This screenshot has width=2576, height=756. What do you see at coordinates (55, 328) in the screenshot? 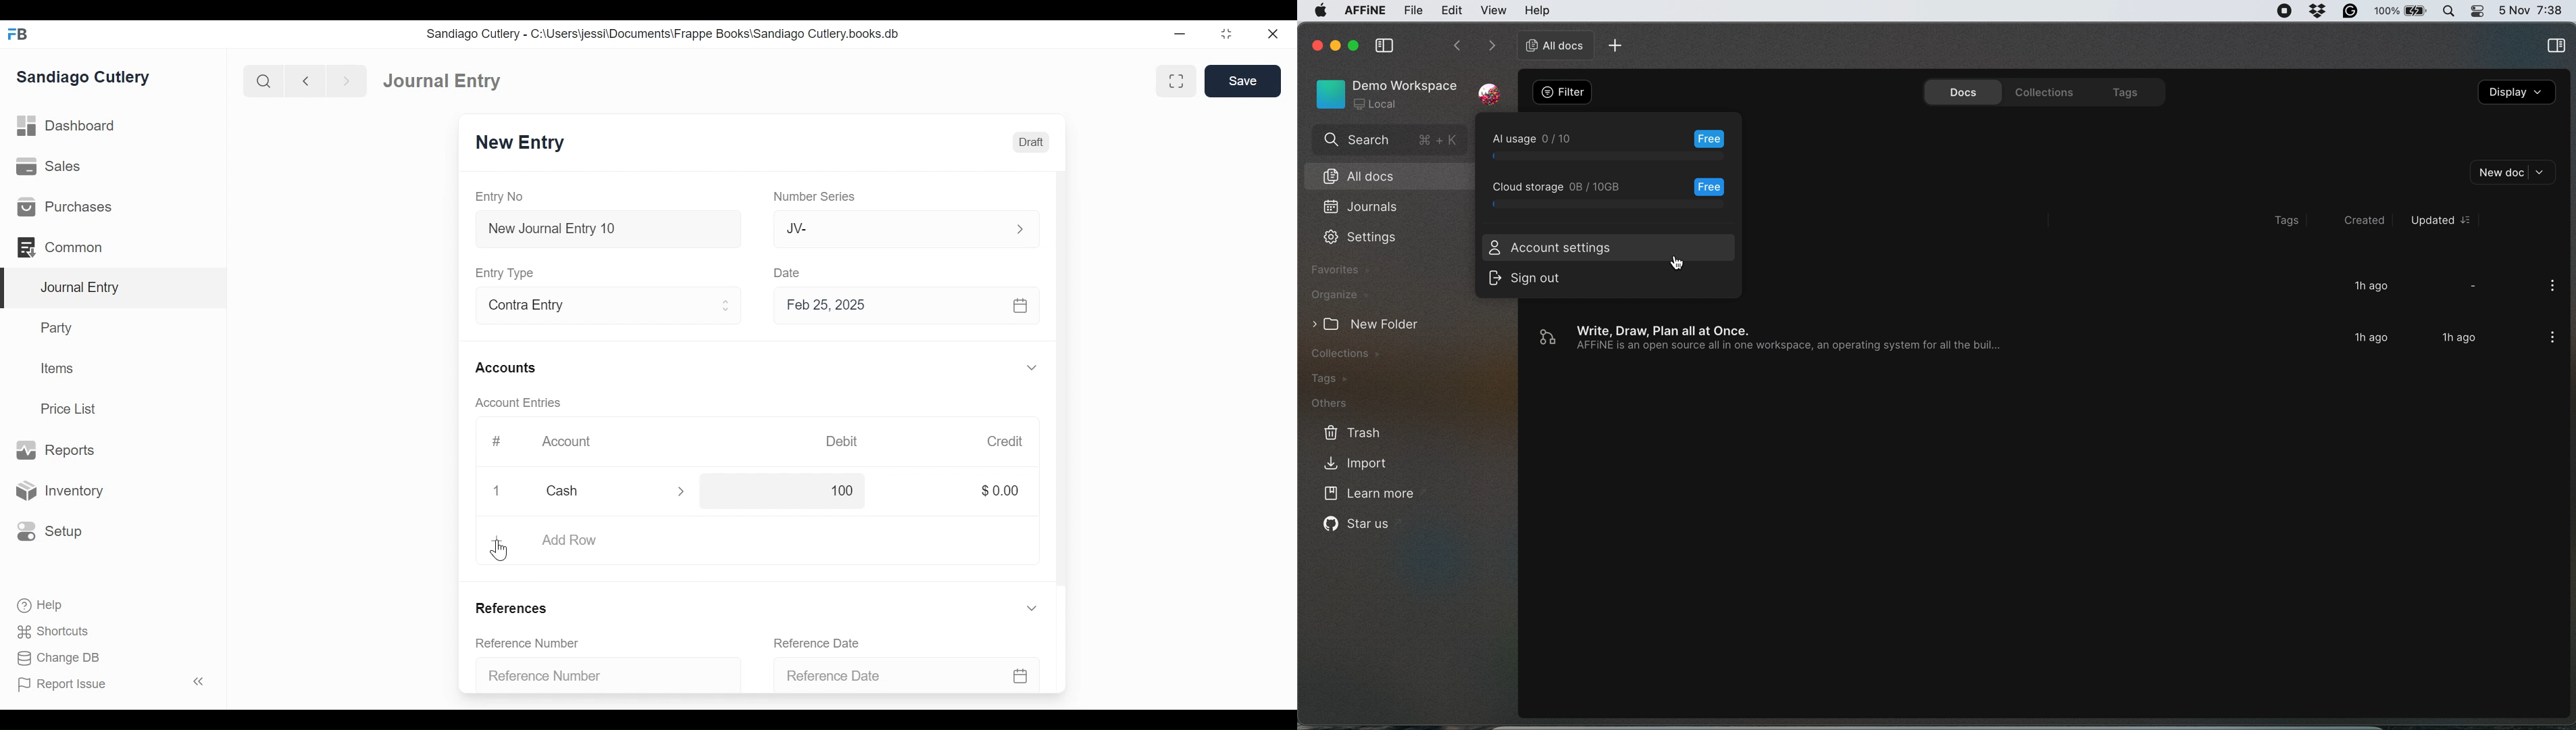
I see `Party` at bounding box center [55, 328].